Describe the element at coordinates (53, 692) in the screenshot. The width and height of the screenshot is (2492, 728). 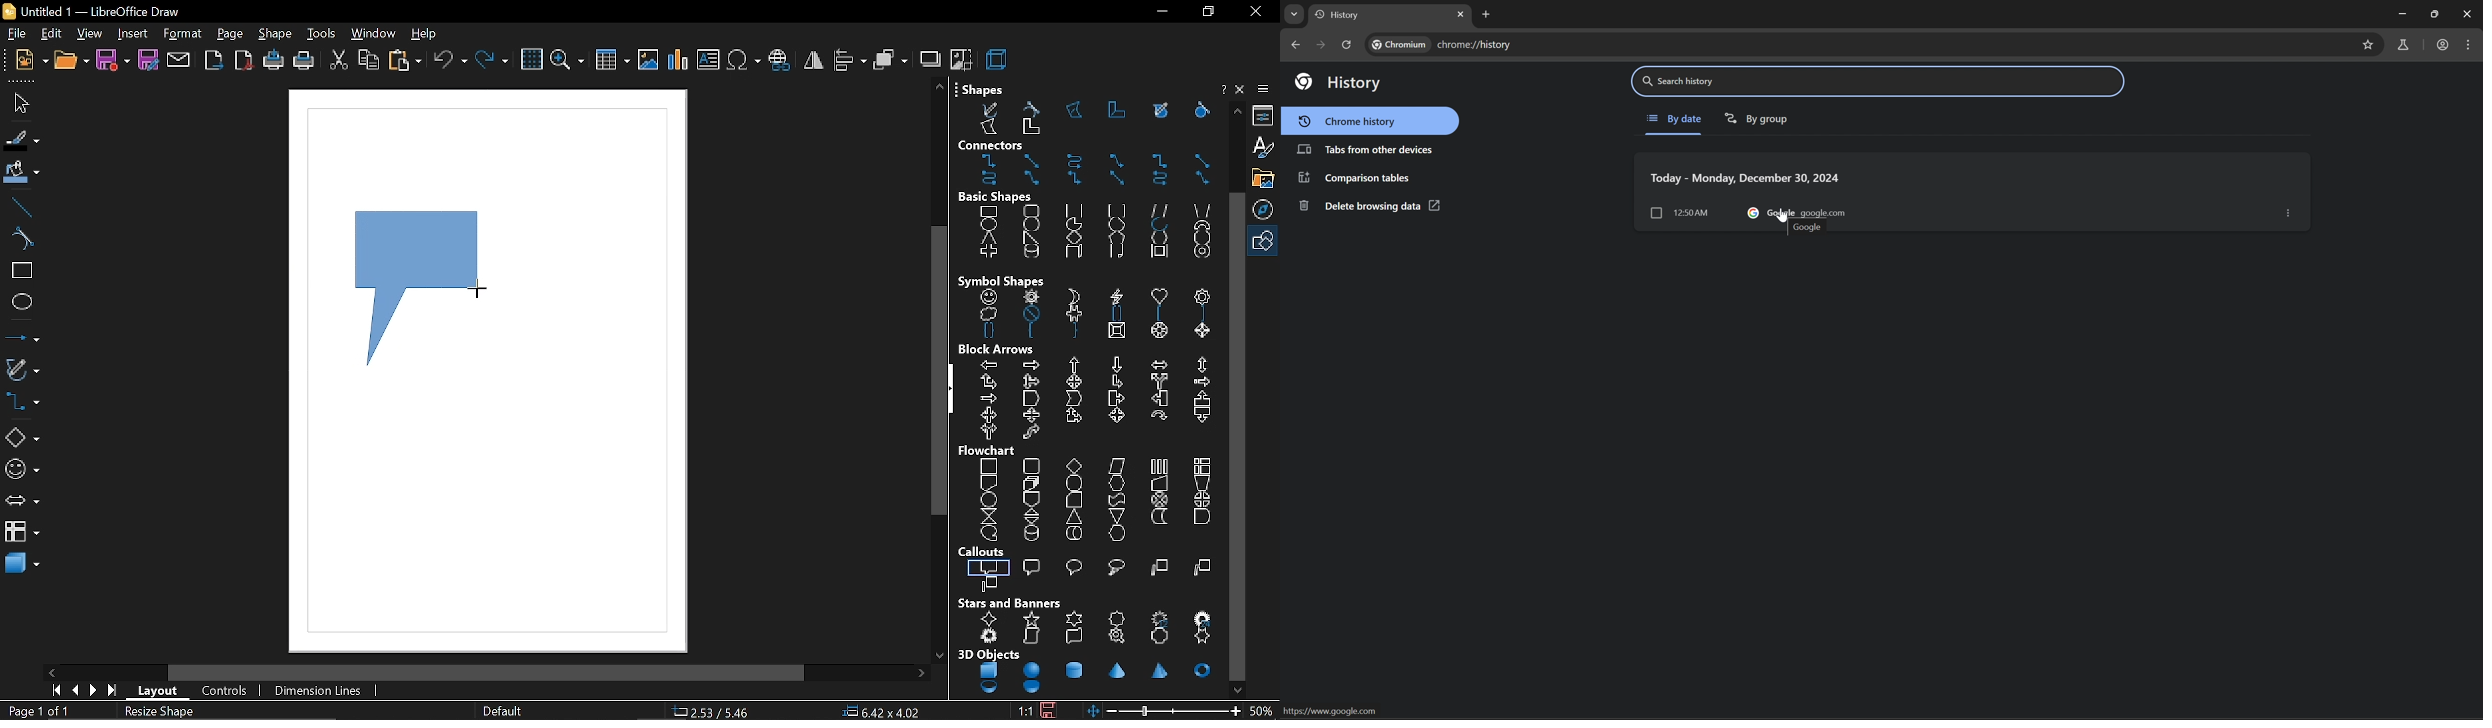
I see `go to first page` at that location.